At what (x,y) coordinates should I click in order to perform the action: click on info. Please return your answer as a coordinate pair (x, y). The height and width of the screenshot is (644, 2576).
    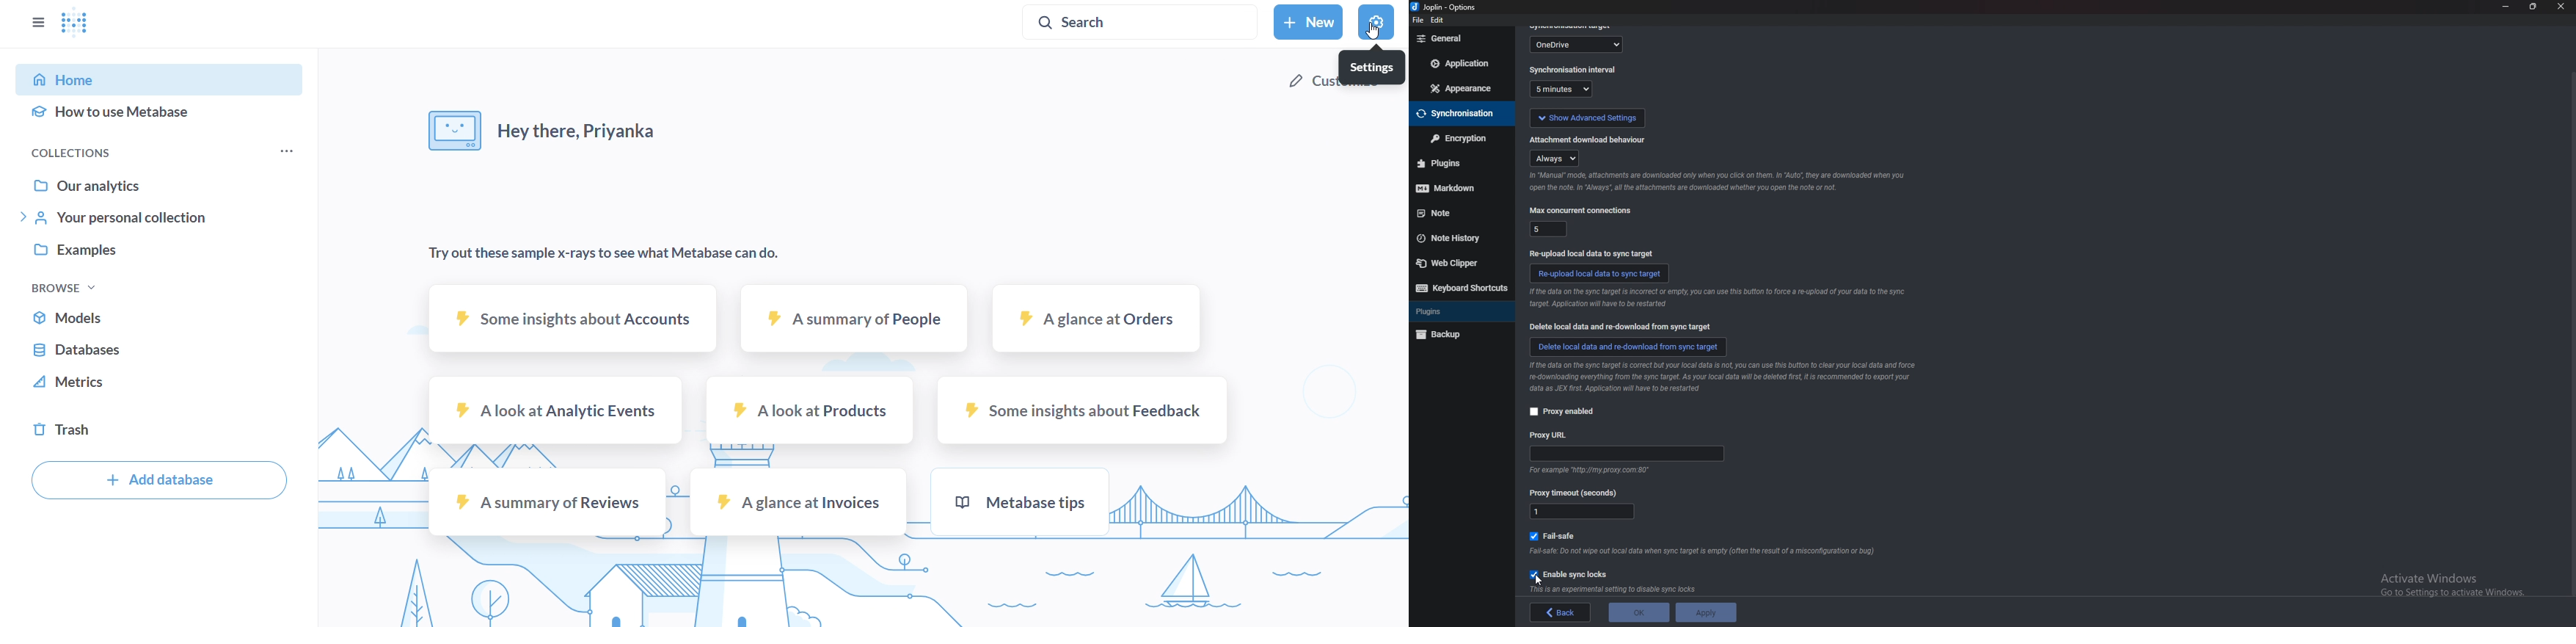
    Looking at the image, I should click on (1730, 377).